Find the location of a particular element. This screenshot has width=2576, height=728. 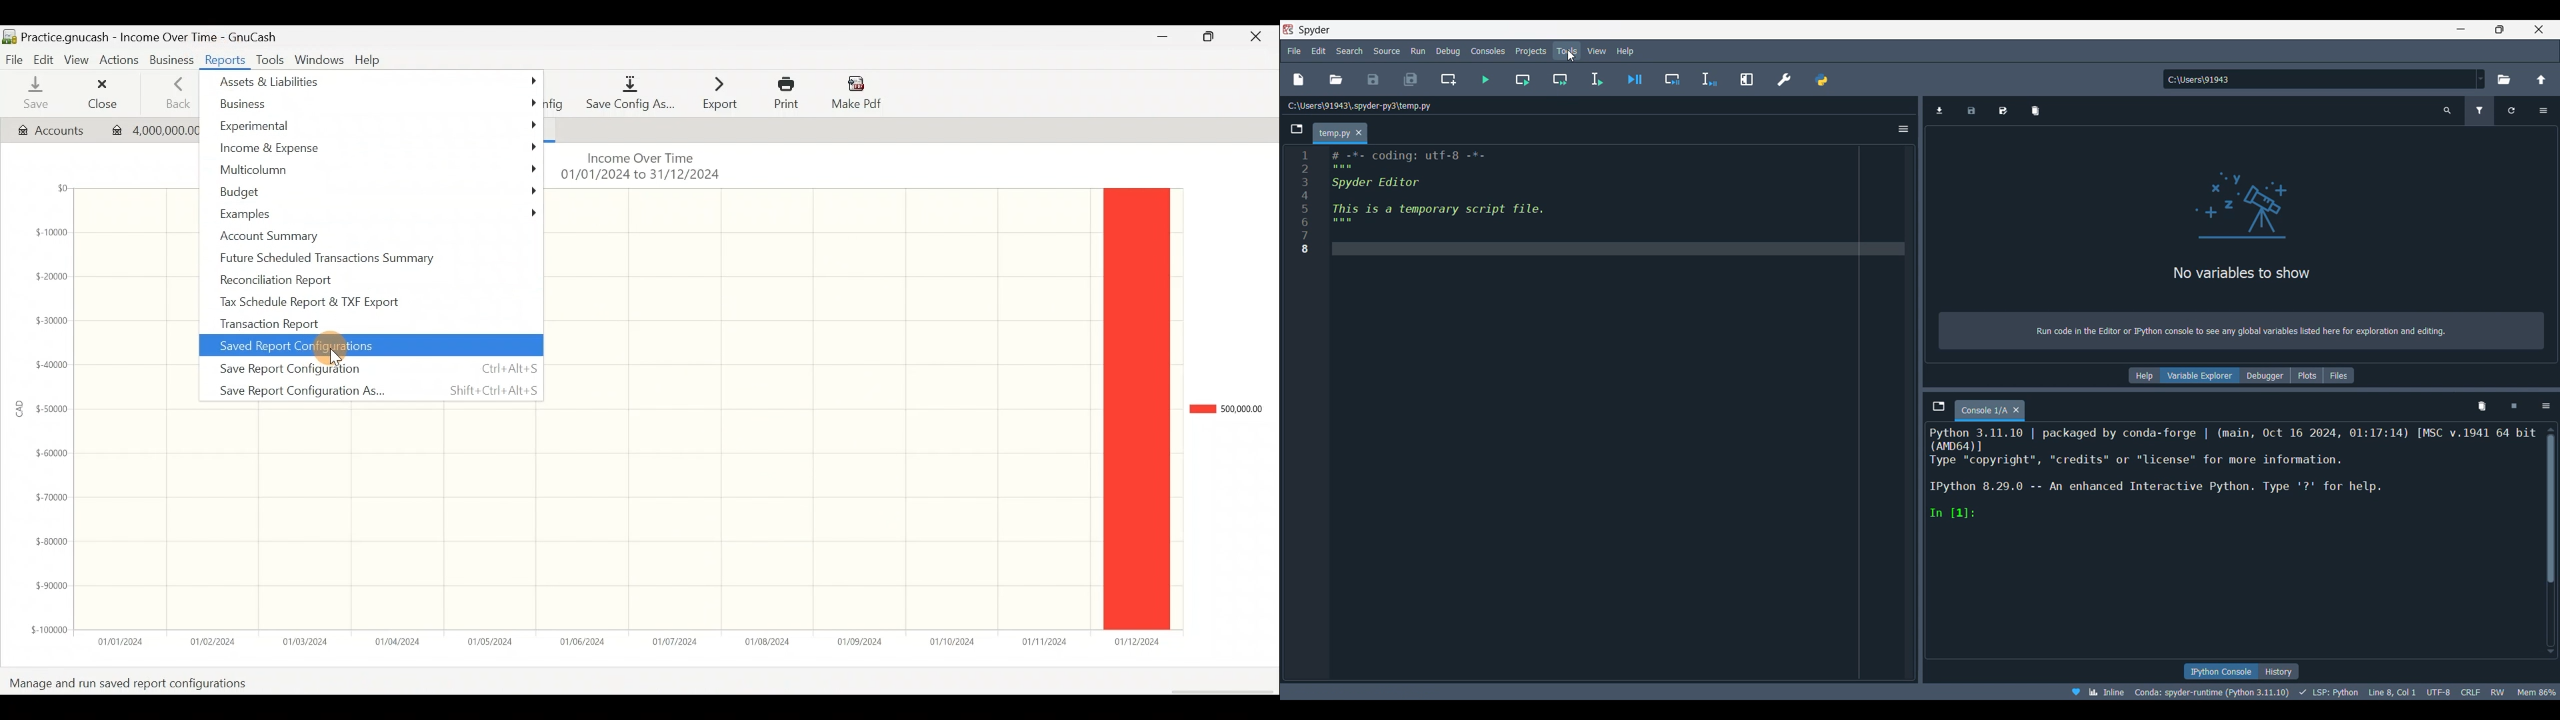

editor pane is located at coordinates (1577, 204).